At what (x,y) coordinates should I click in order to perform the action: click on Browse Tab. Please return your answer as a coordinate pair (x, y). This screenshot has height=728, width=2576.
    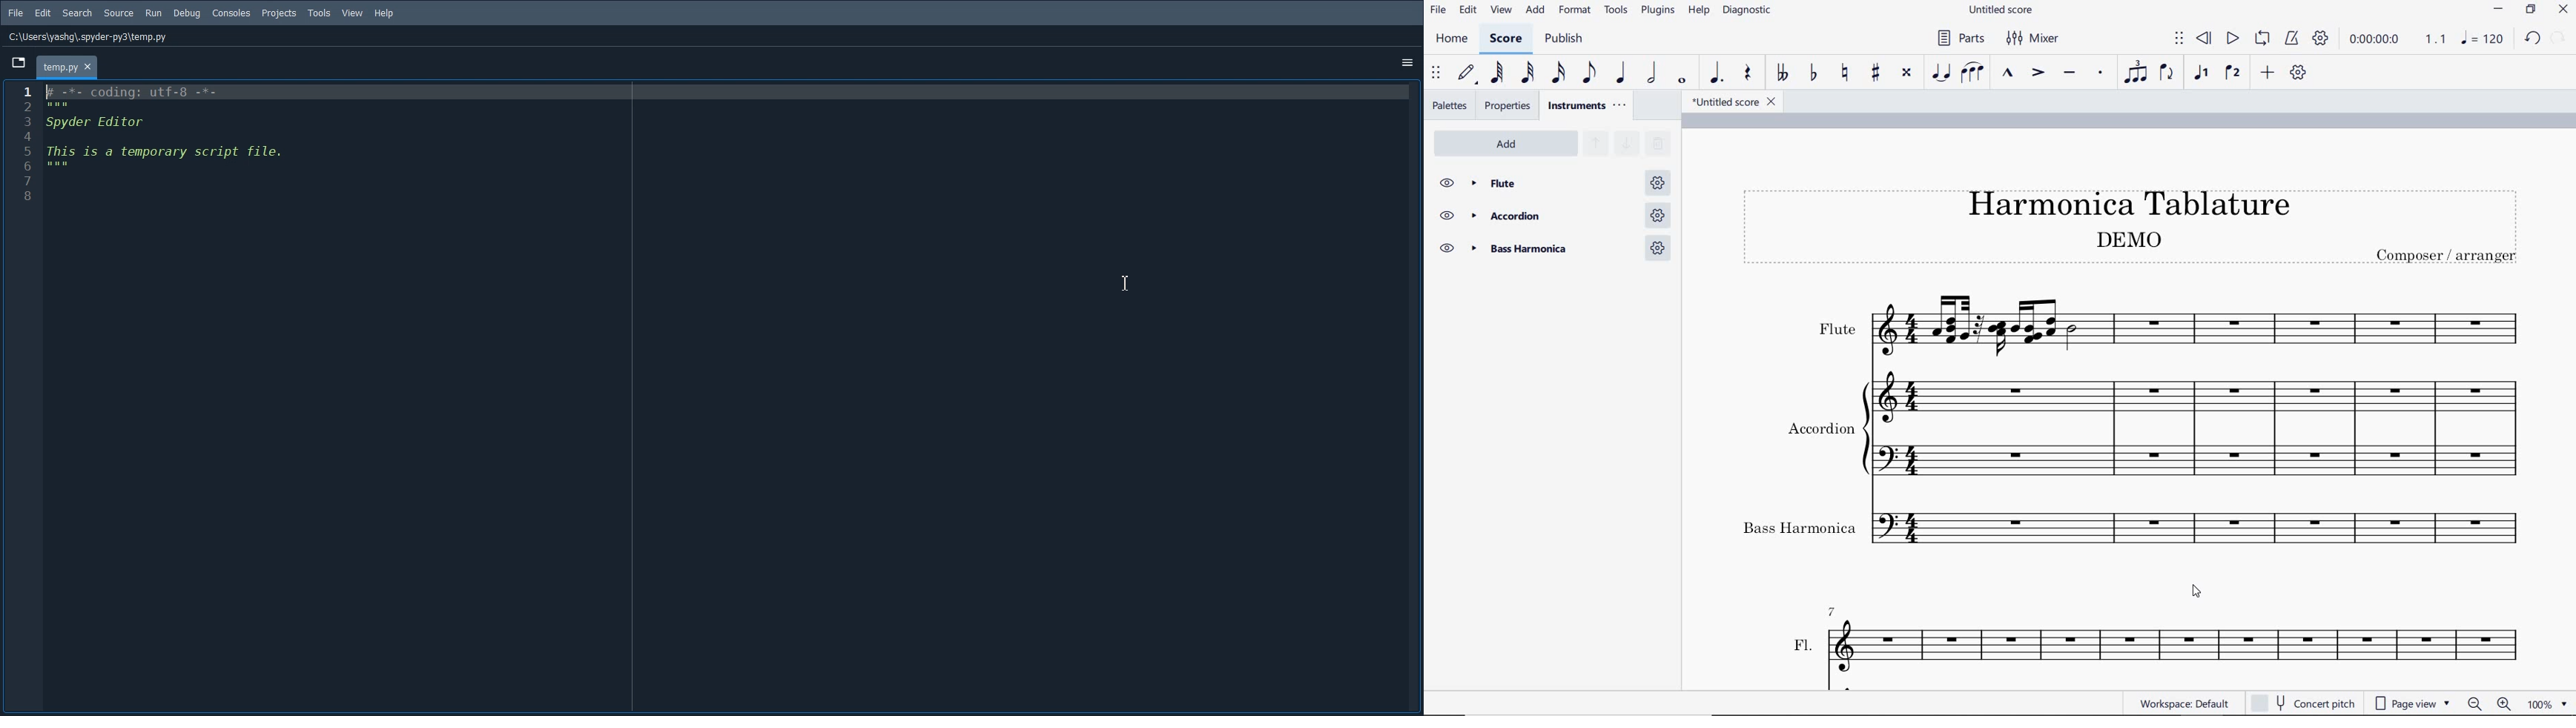
    Looking at the image, I should click on (18, 63).